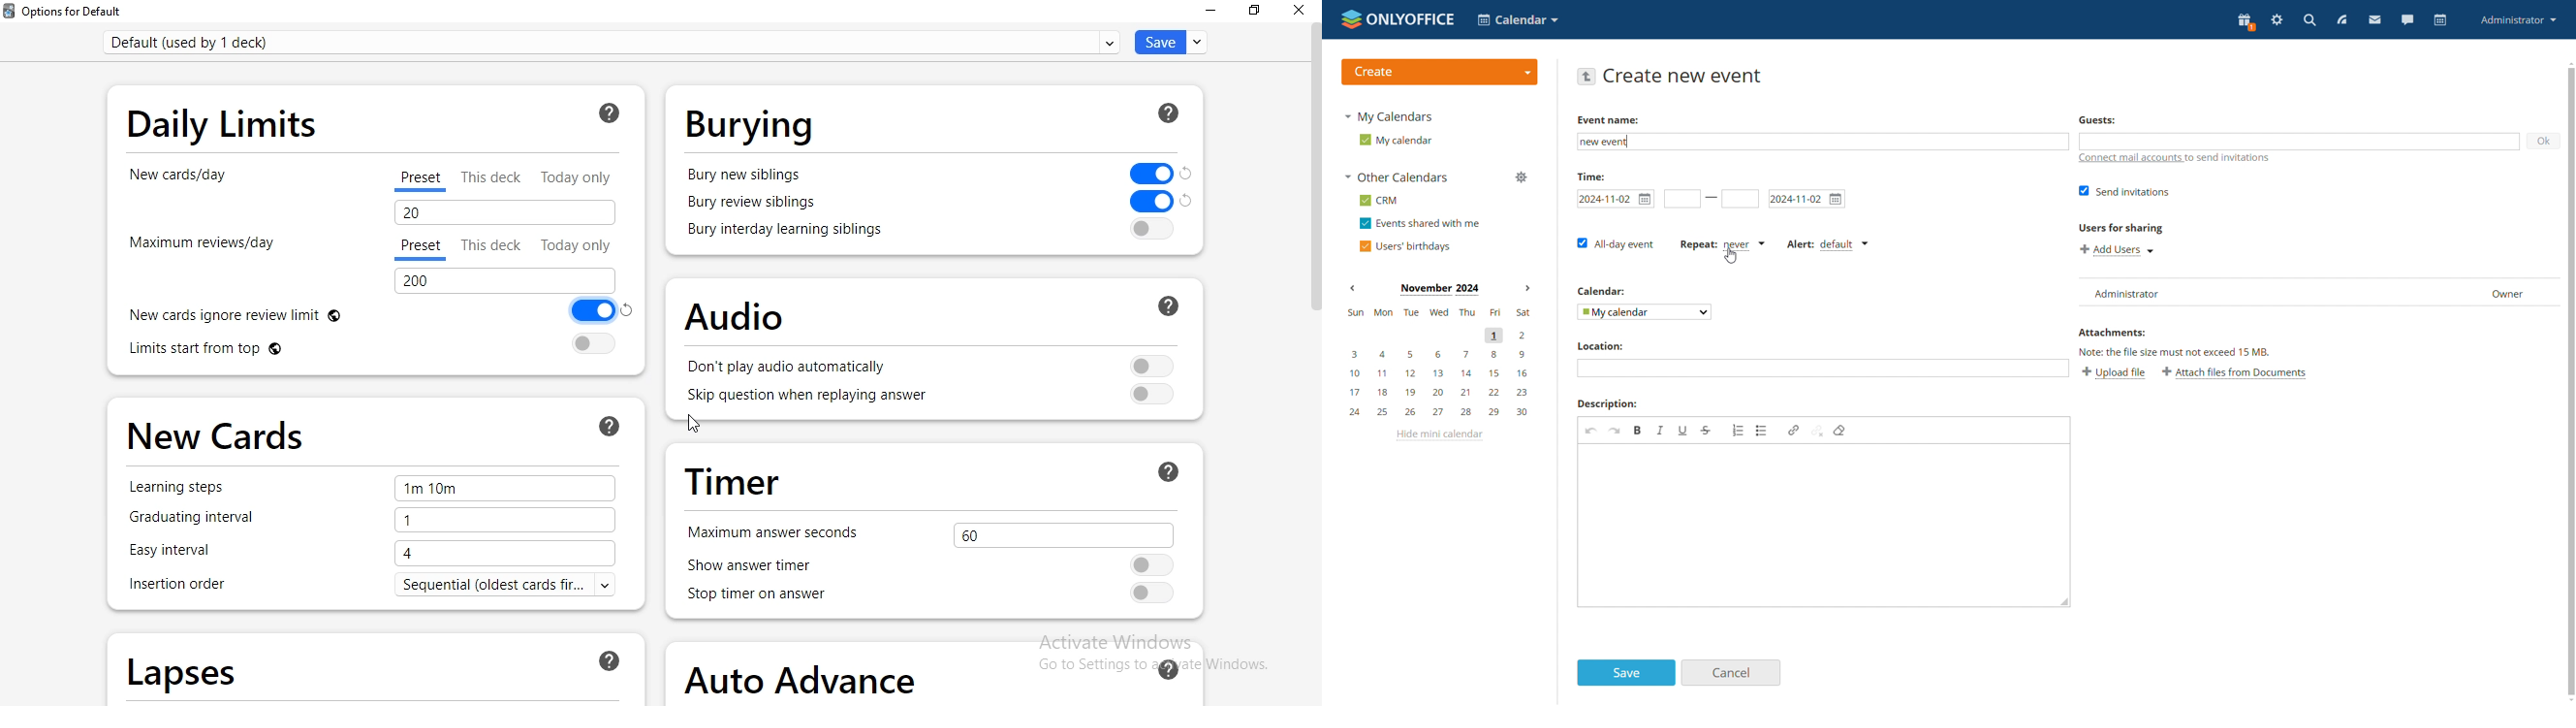  What do you see at coordinates (628, 310) in the screenshot?
I see `` at bounding box center [628, 310].